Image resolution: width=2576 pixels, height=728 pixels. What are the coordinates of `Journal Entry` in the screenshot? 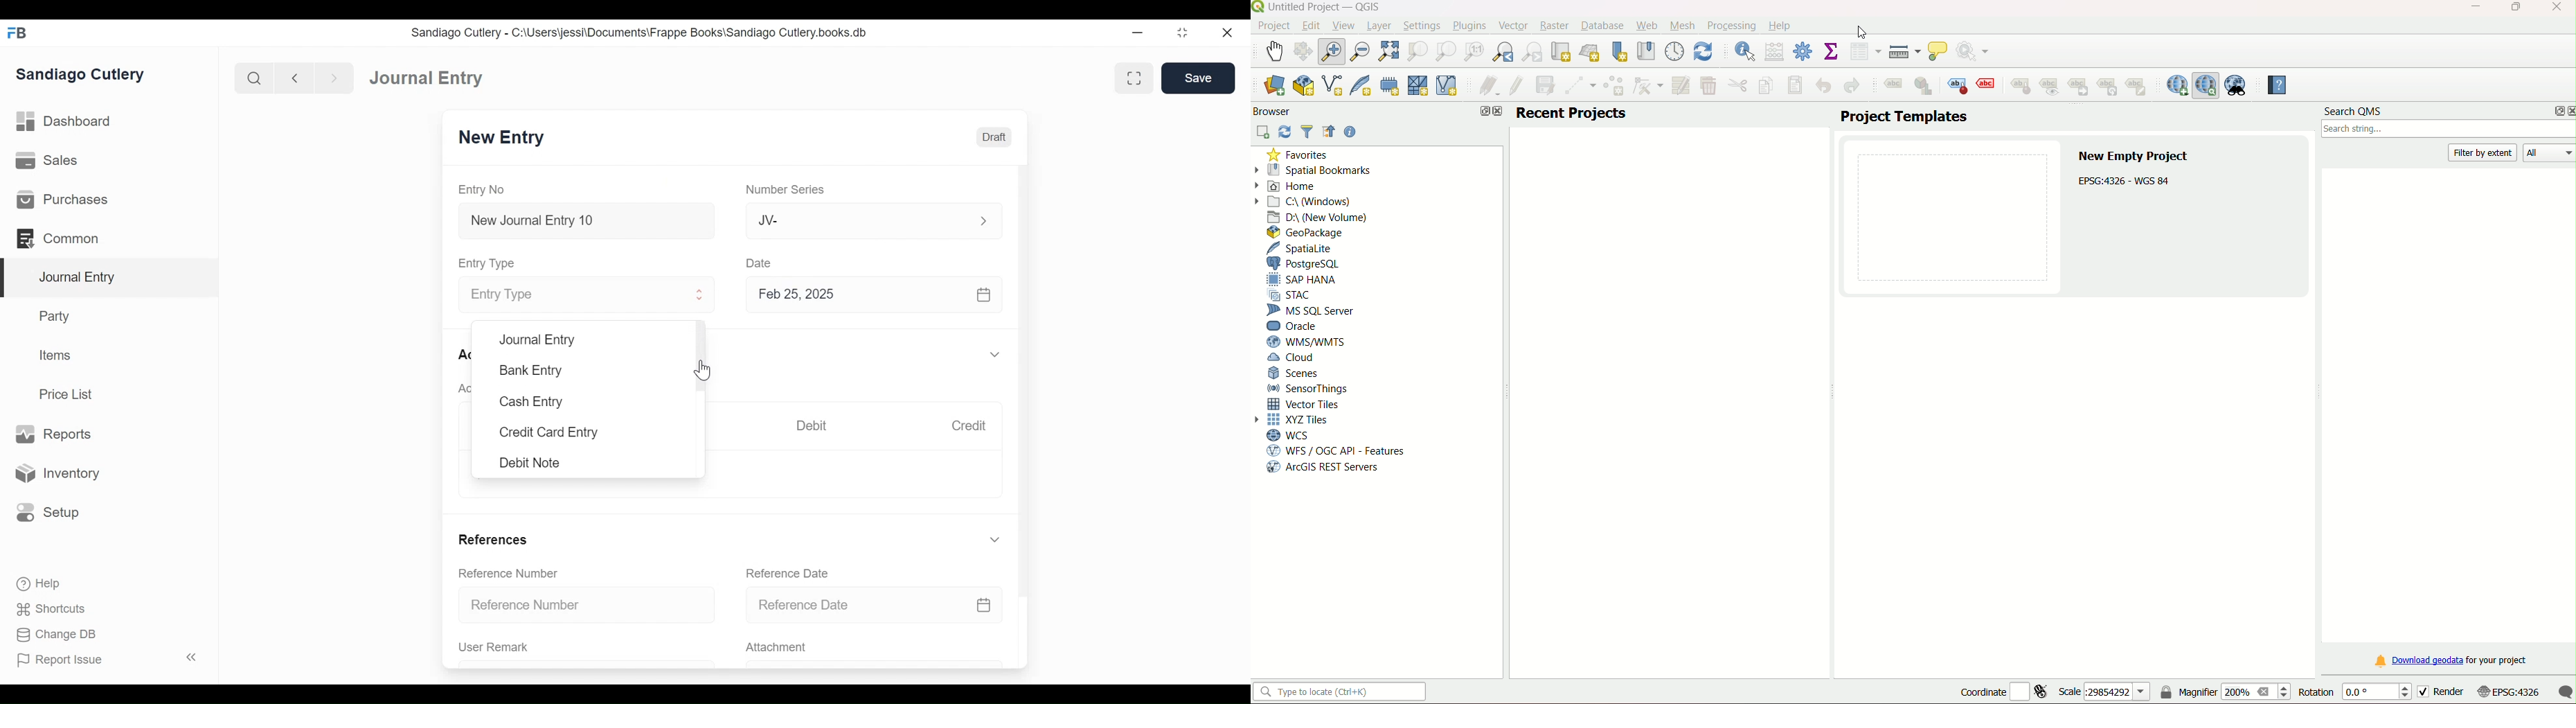 It's located at (424, 79).